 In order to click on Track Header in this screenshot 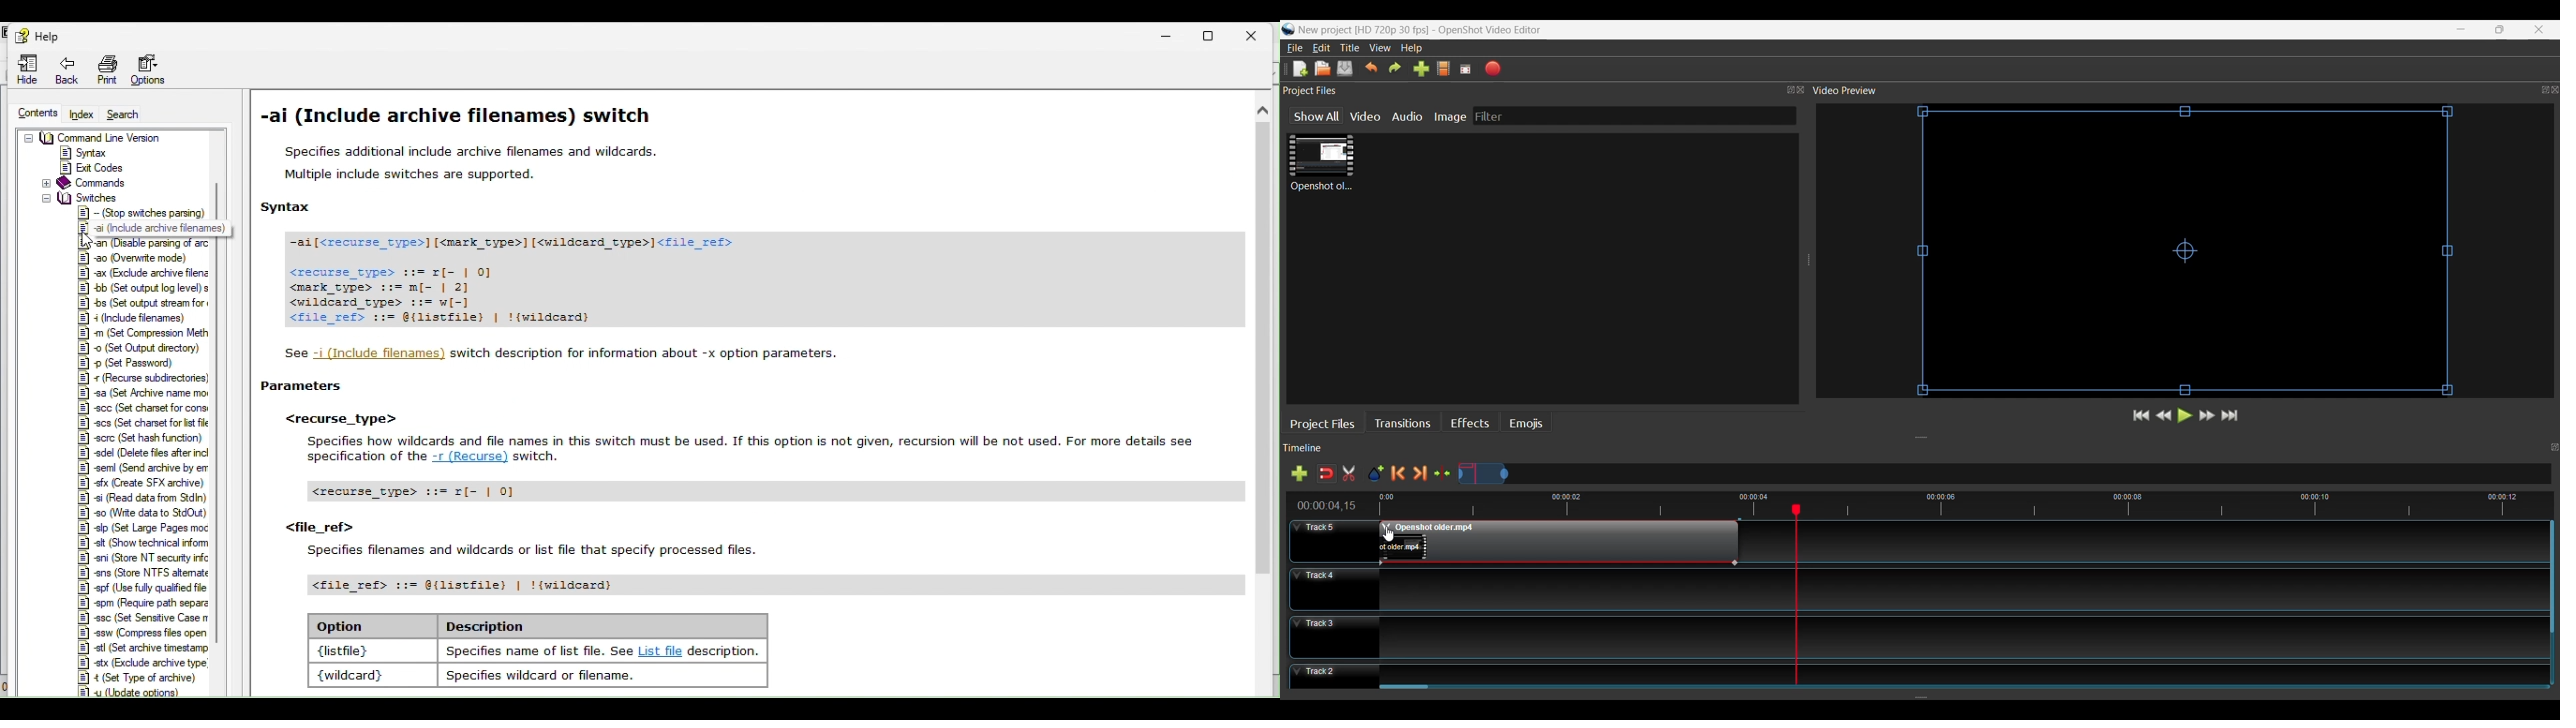, I will do `click(1333, 540)`.